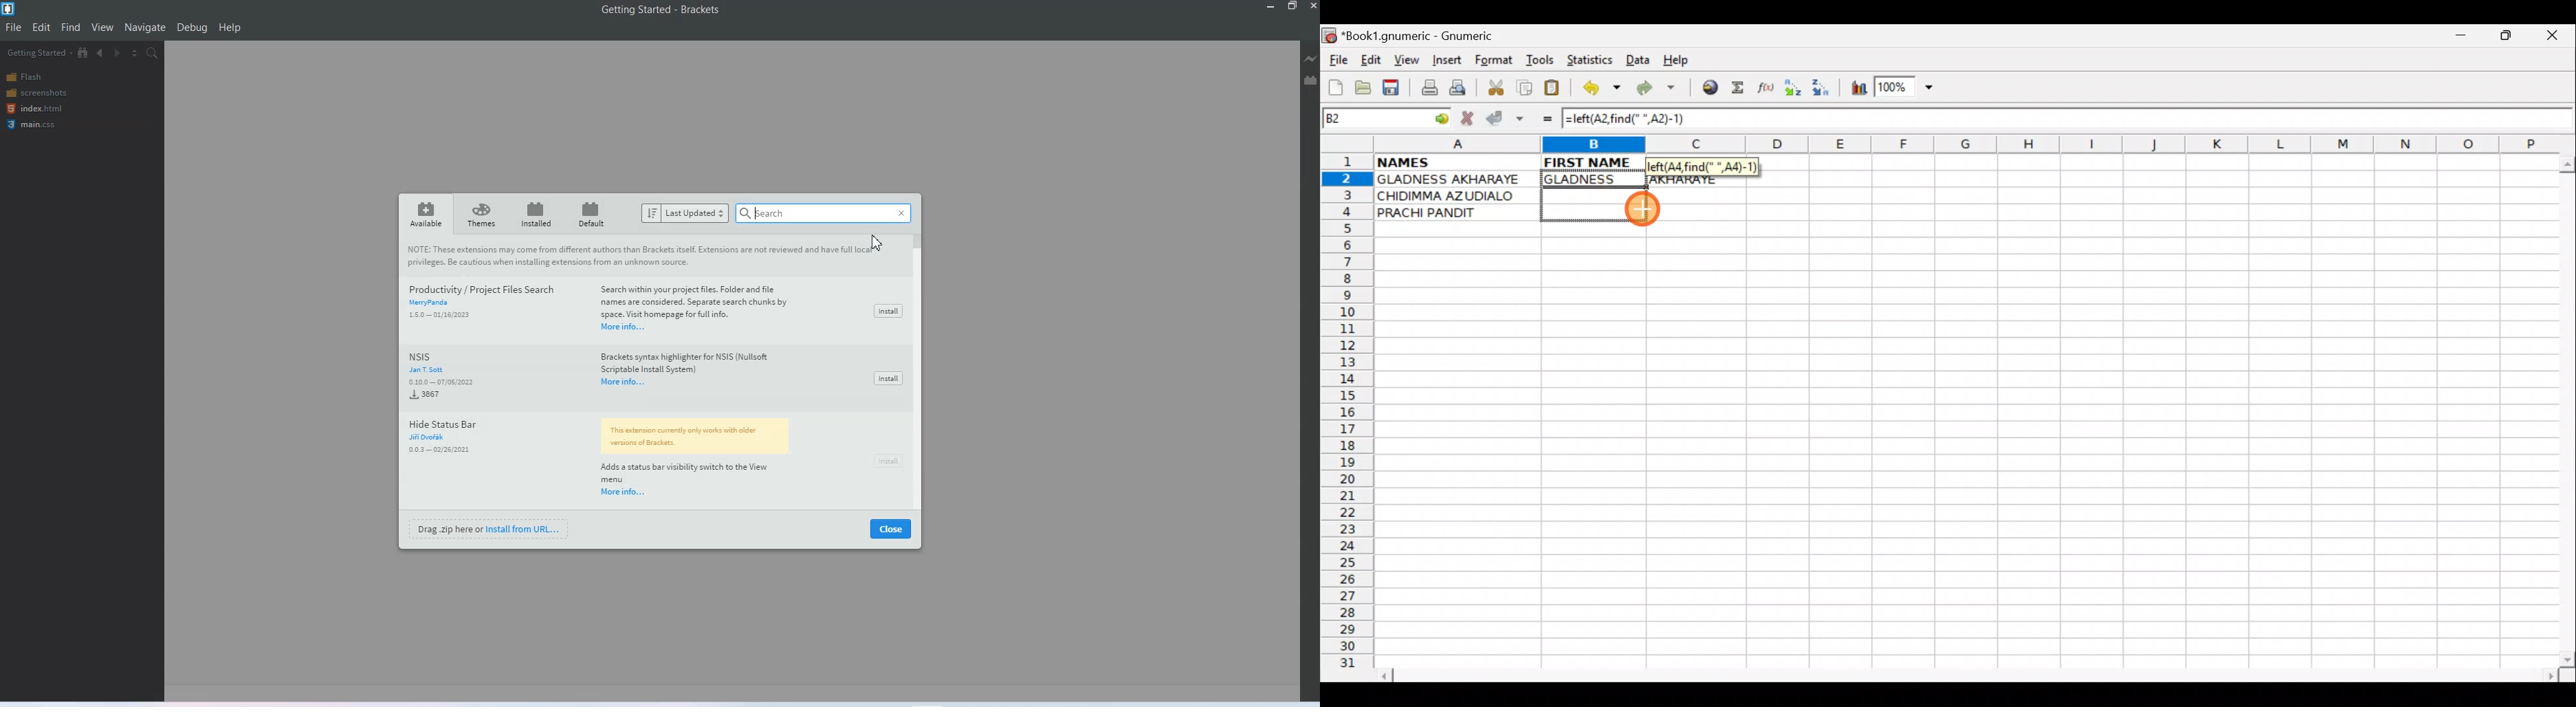  I want to click on Gnumeric logo, so click(1329, 37).